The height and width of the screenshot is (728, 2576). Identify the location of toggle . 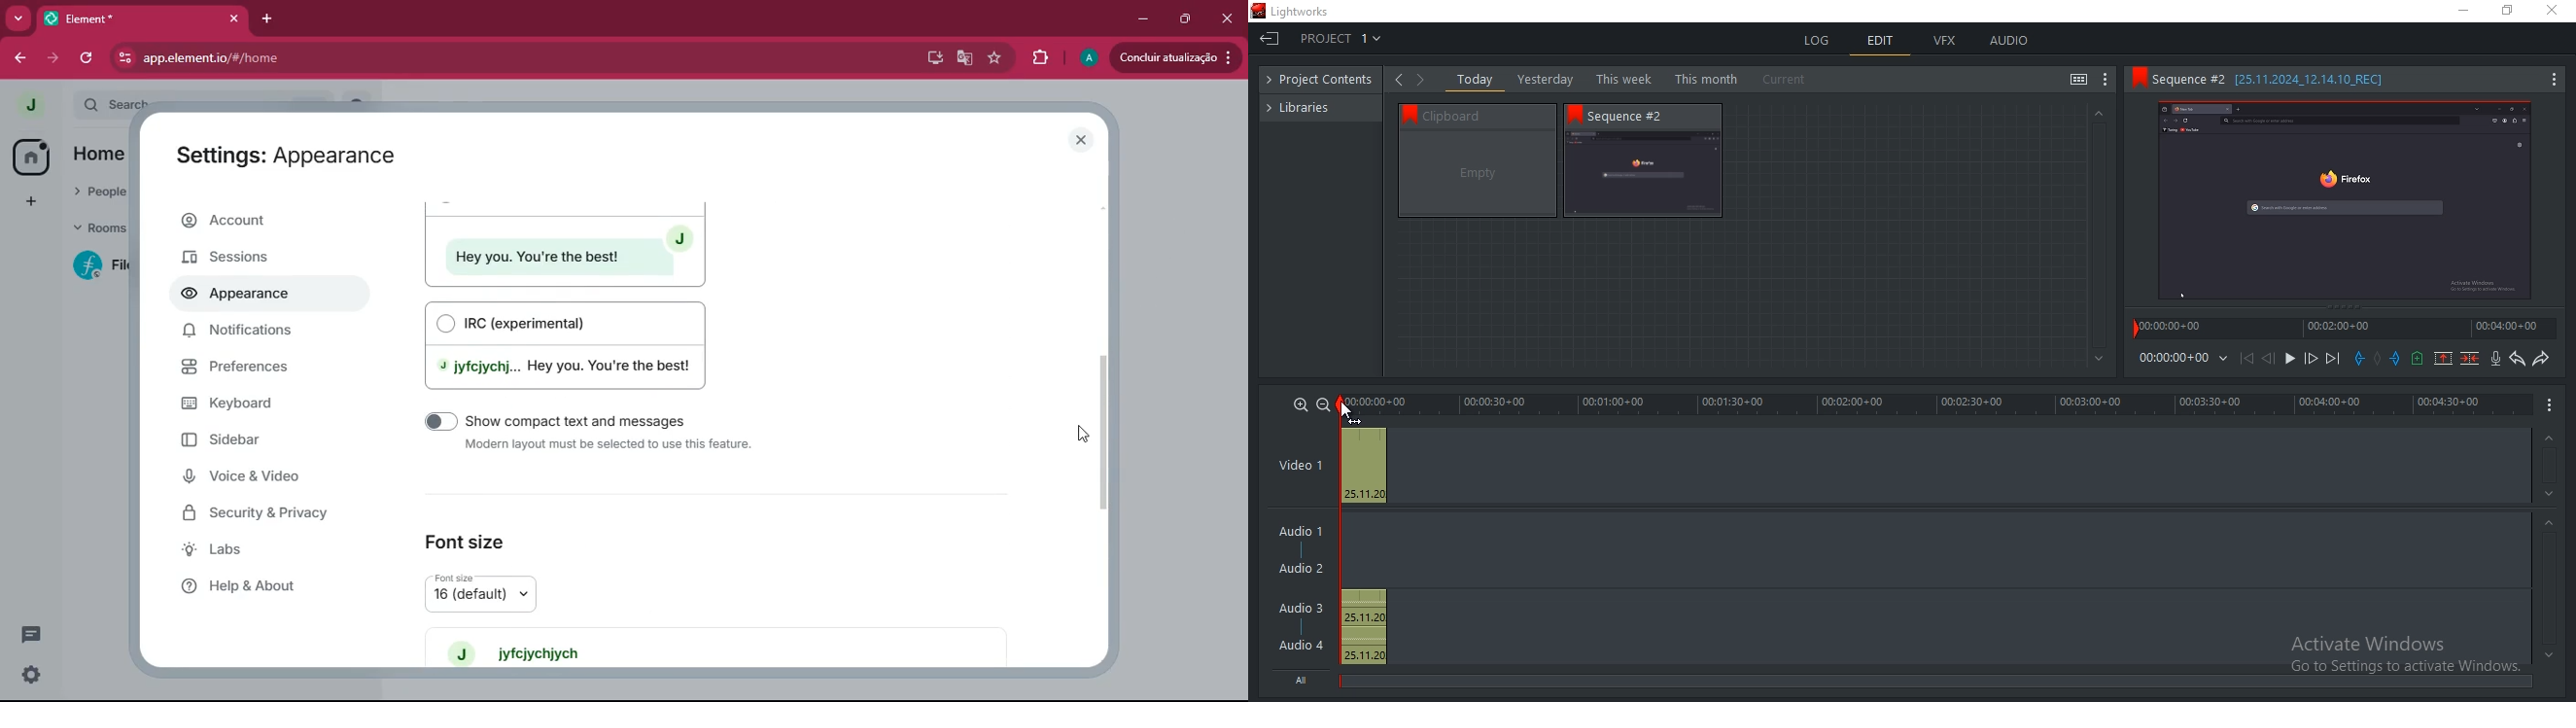
(2078, 81).